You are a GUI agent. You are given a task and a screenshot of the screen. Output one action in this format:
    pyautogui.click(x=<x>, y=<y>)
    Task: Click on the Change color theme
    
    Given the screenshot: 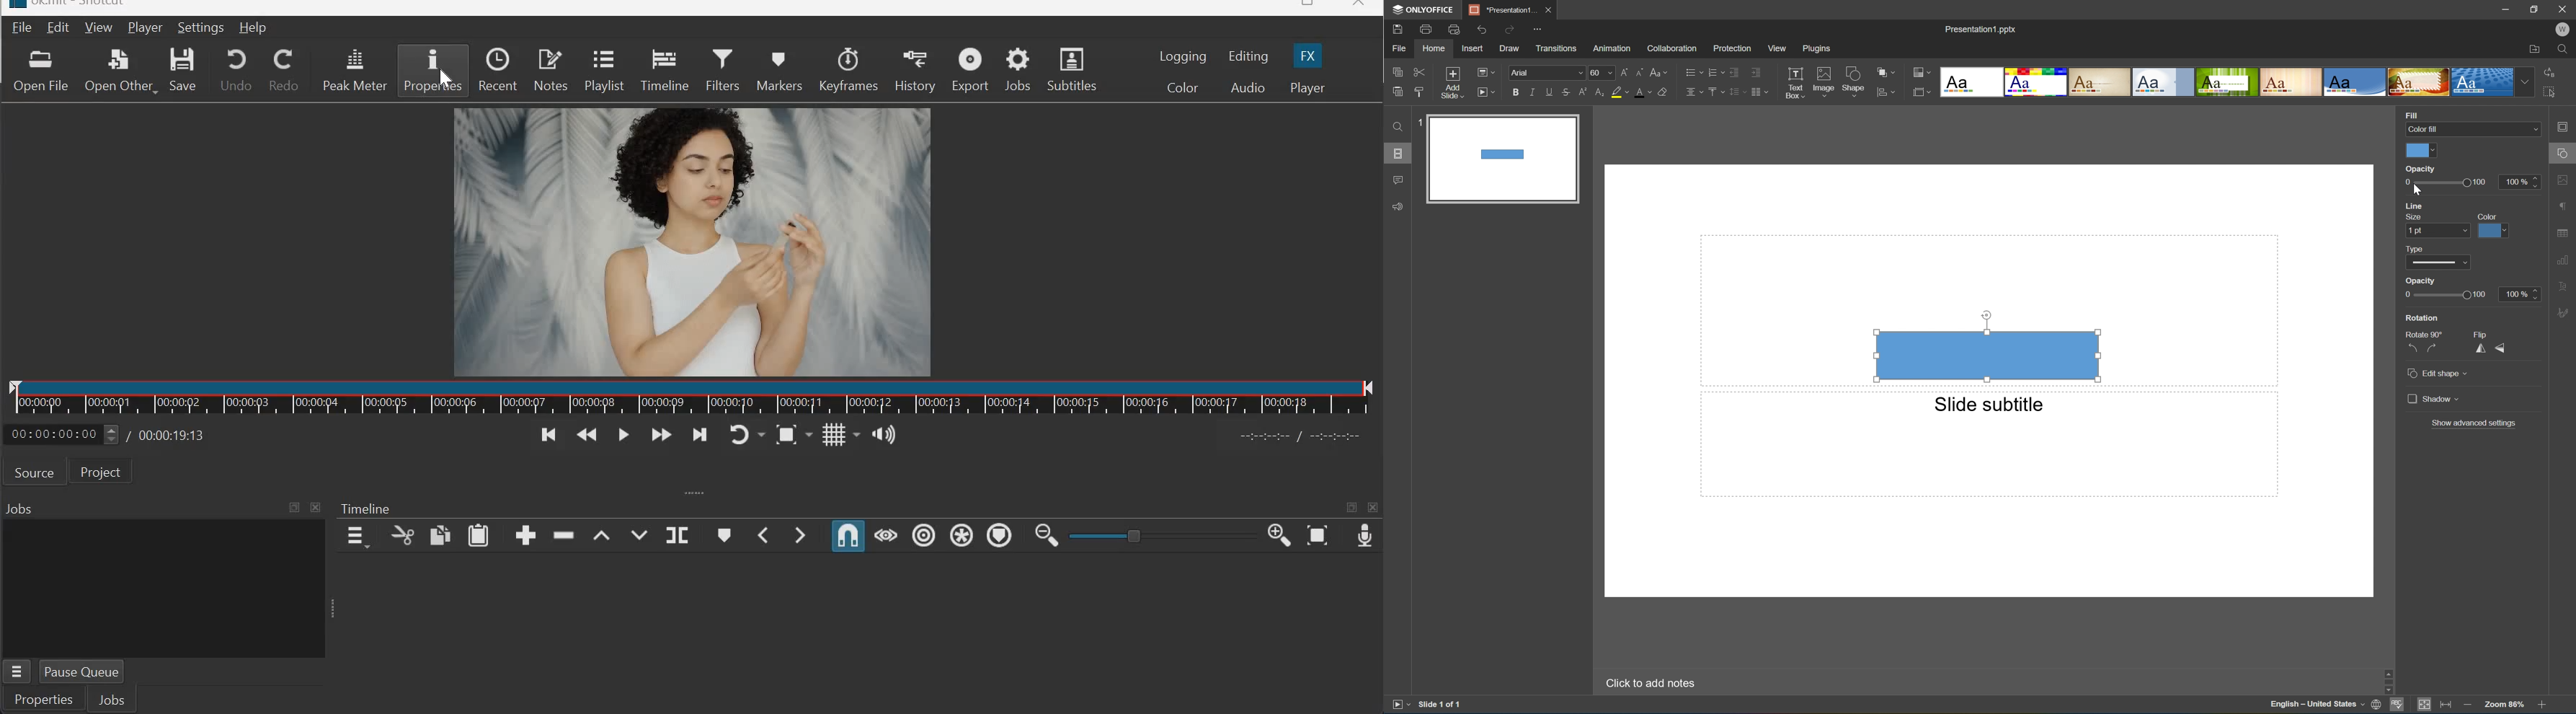 What is the action you would take?
    pyautogui.click(x=1922, y=72)
    